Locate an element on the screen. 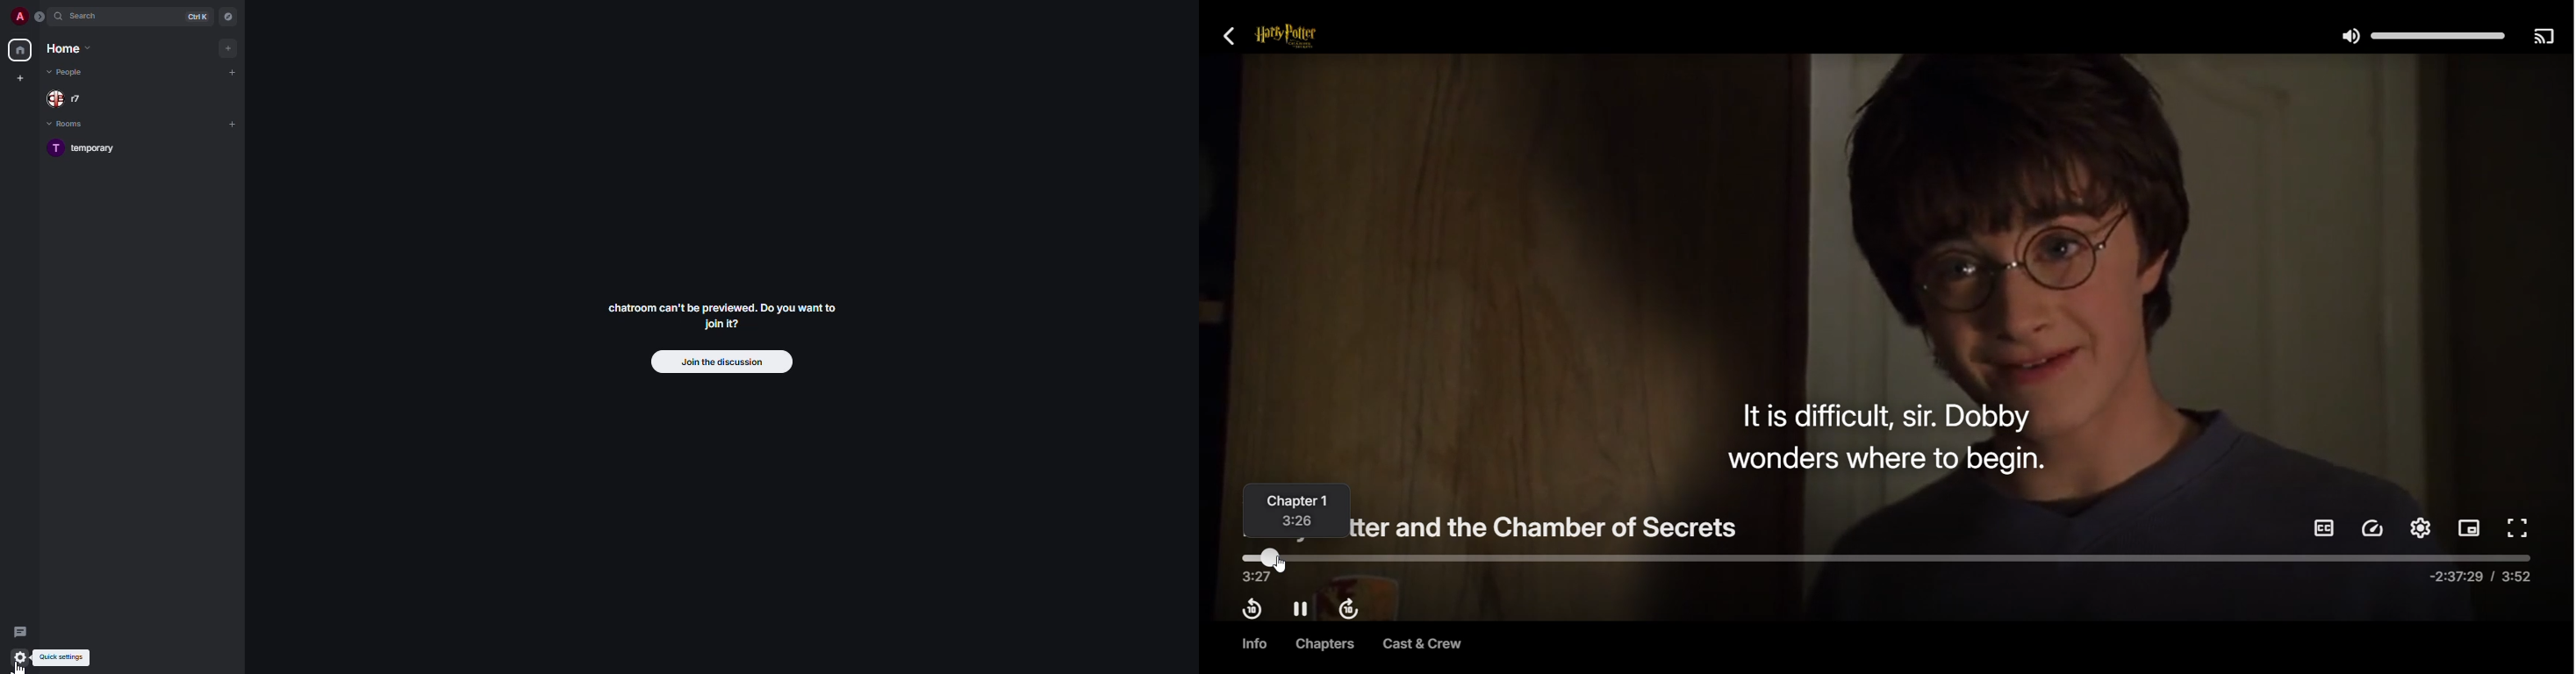 The height and width of the screenshot is (700, 2576). navigator is located at coordinates (226, 17).